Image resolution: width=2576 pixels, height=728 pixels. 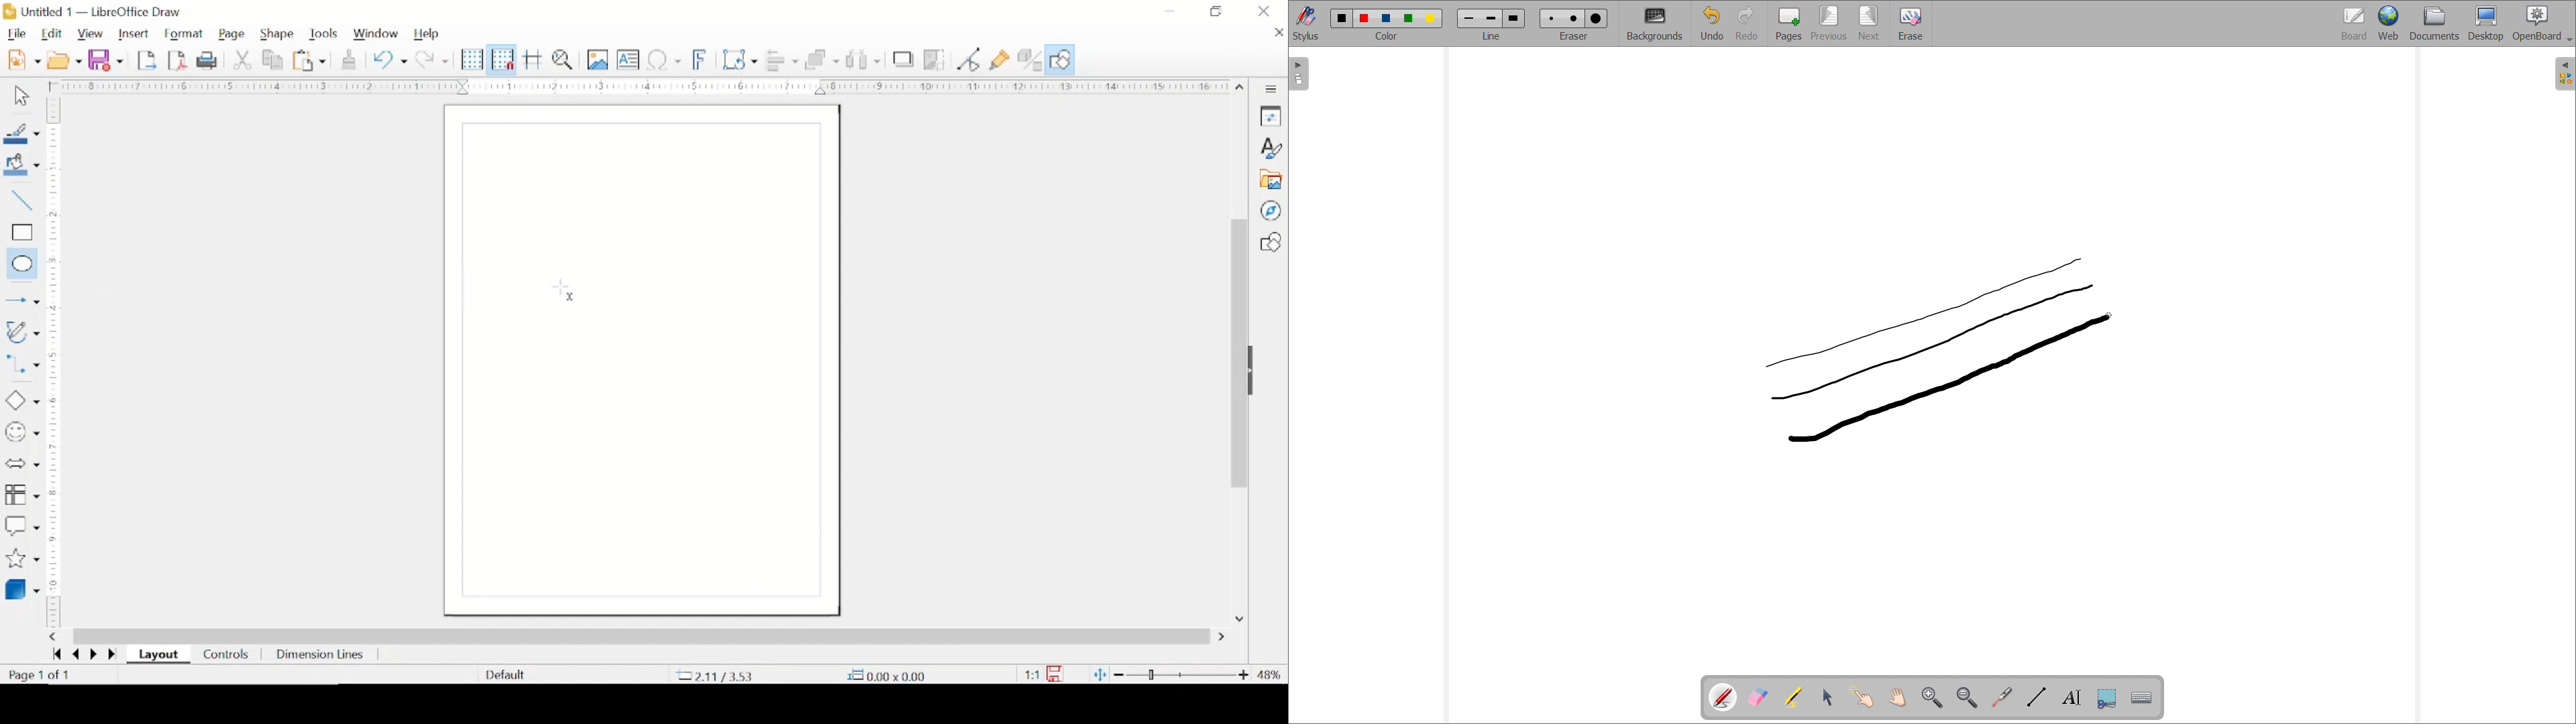 What do you see at coordinates (1574, 36) in the screenshot?
I see `select eraser size` at bounding box center [1574, 36].